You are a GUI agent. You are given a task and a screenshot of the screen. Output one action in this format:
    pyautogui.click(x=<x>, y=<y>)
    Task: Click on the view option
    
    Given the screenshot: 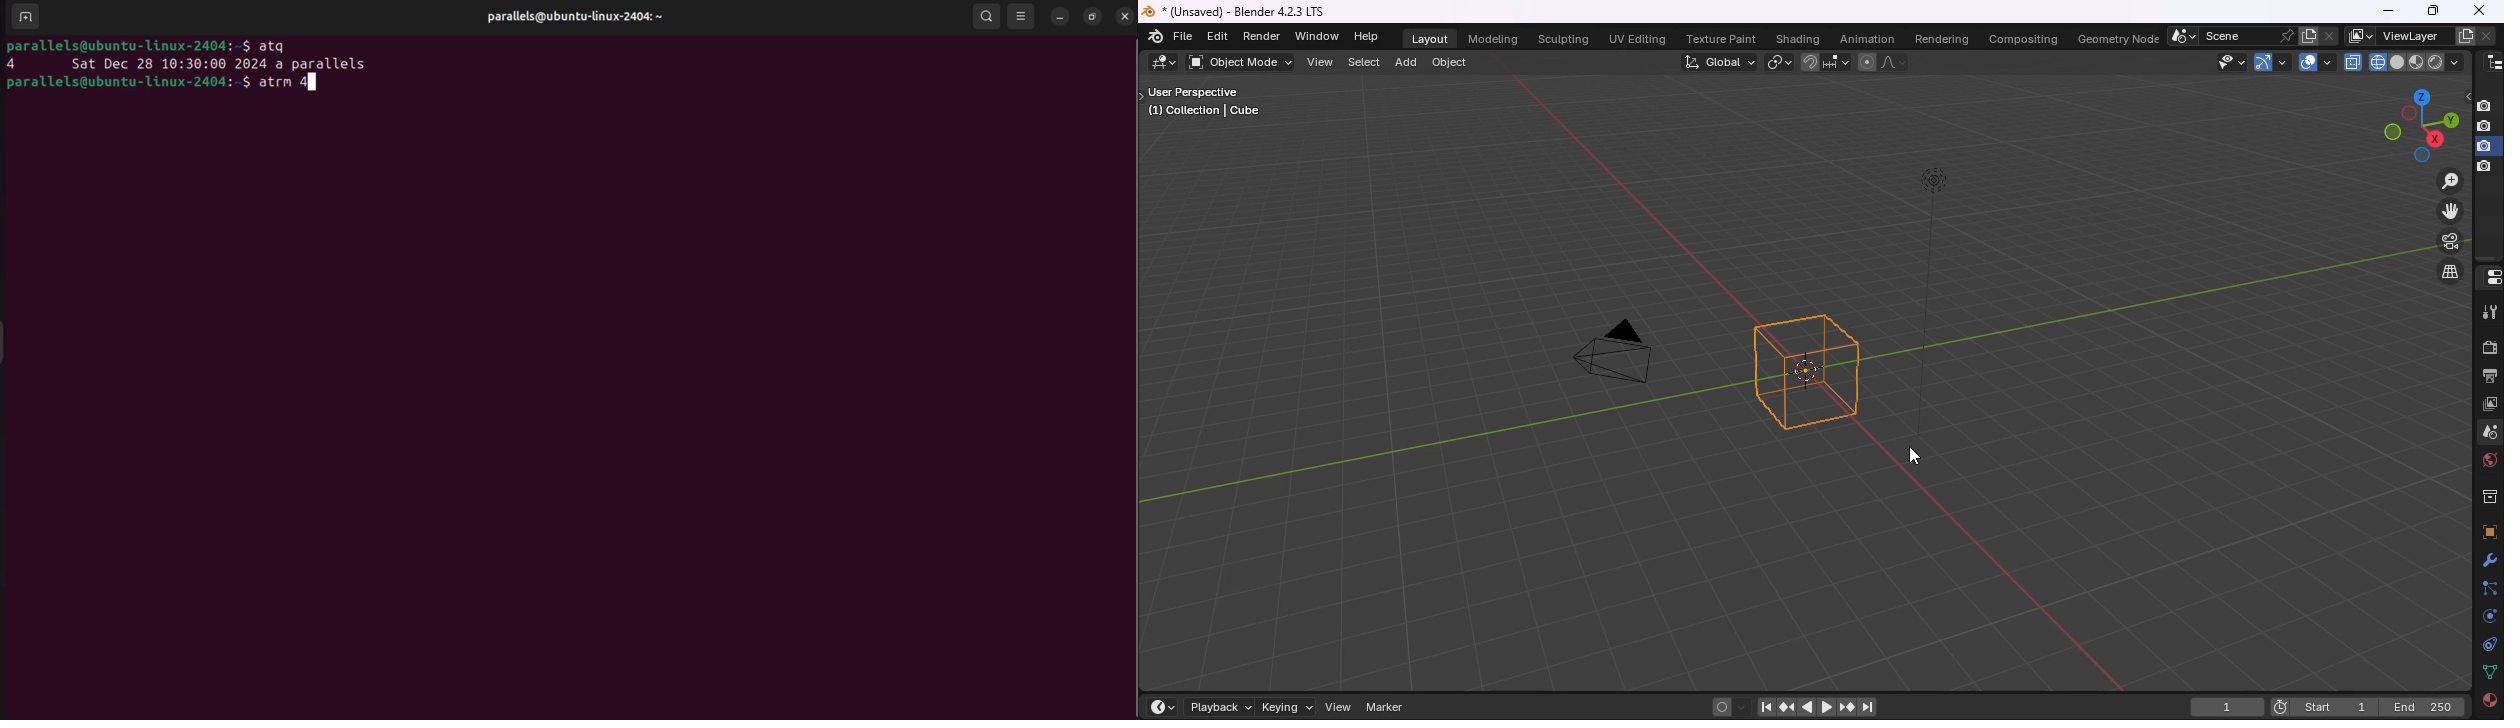 What is the action you would take?
    pyautogui.click(x=1024, y=17)
    